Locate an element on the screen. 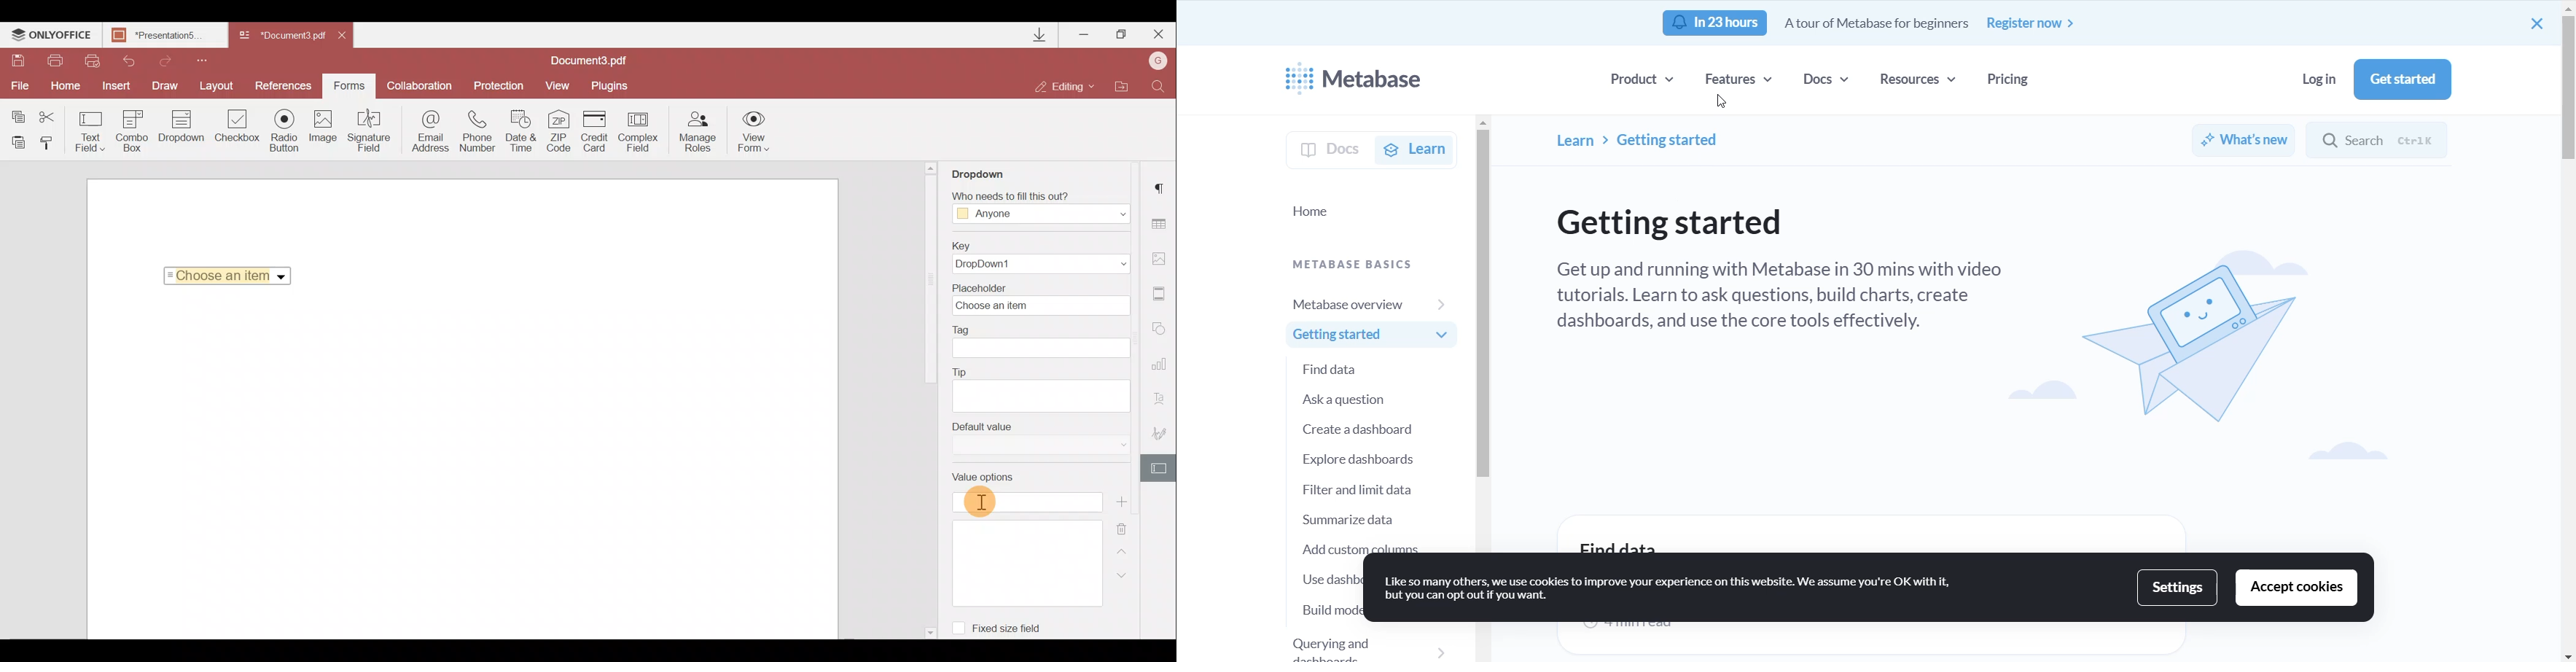  Delete is located at coordinates (1130, 527).